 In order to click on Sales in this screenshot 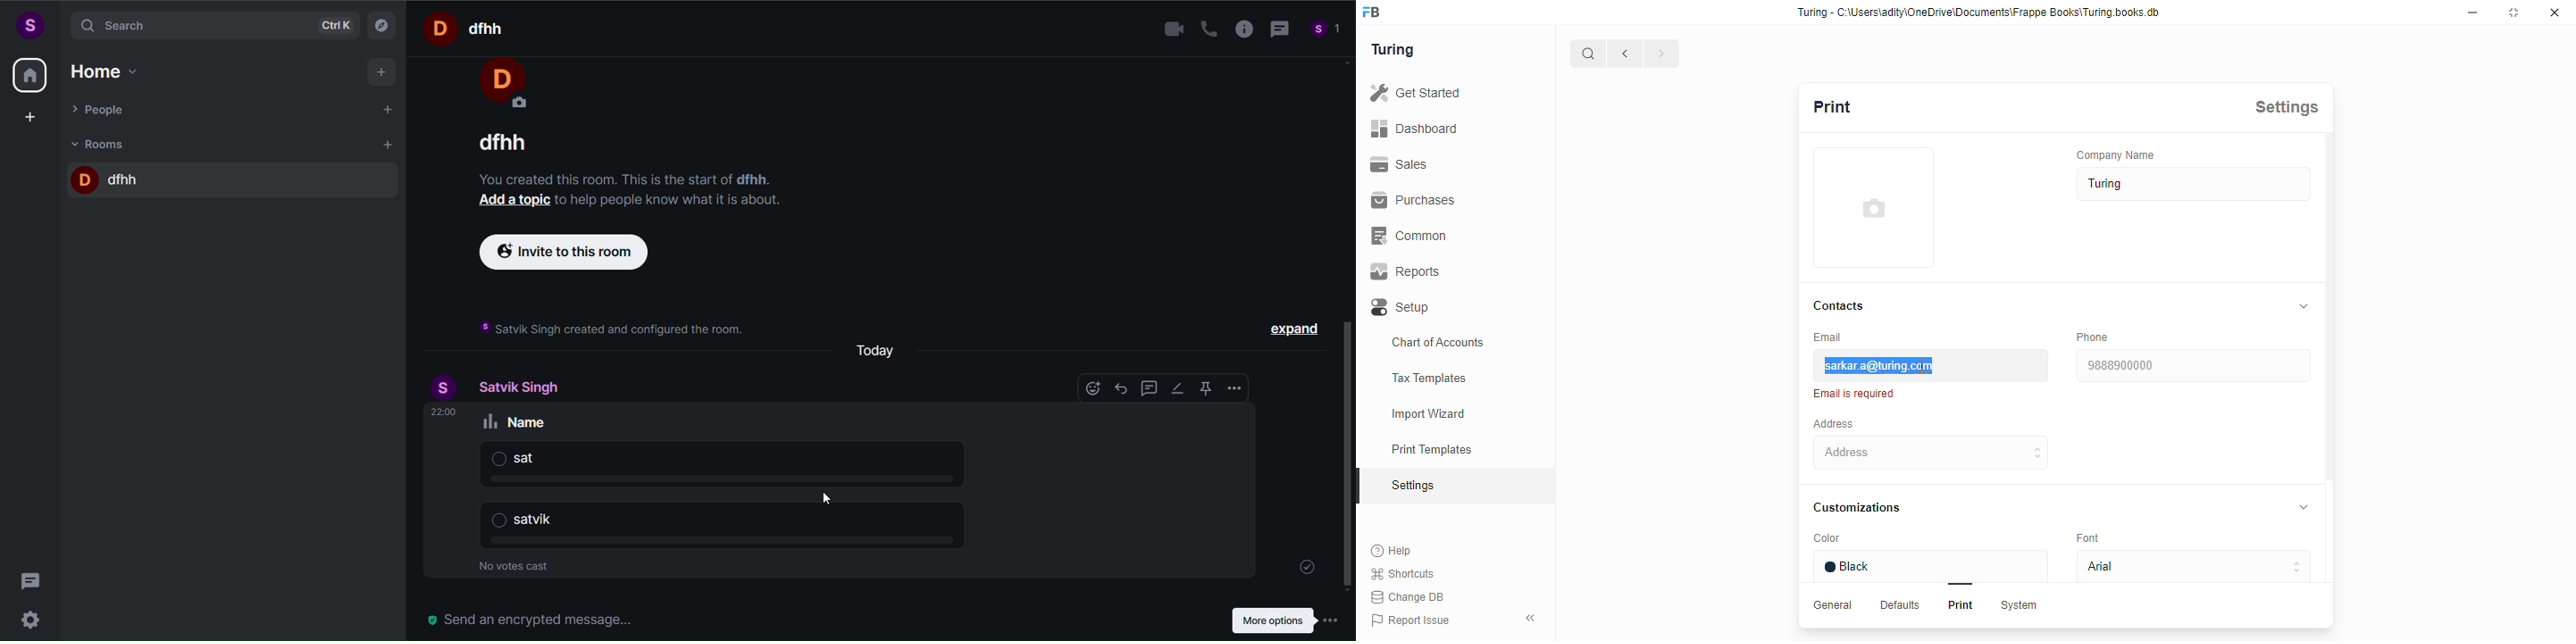, I will do `click(1408, 164)`.